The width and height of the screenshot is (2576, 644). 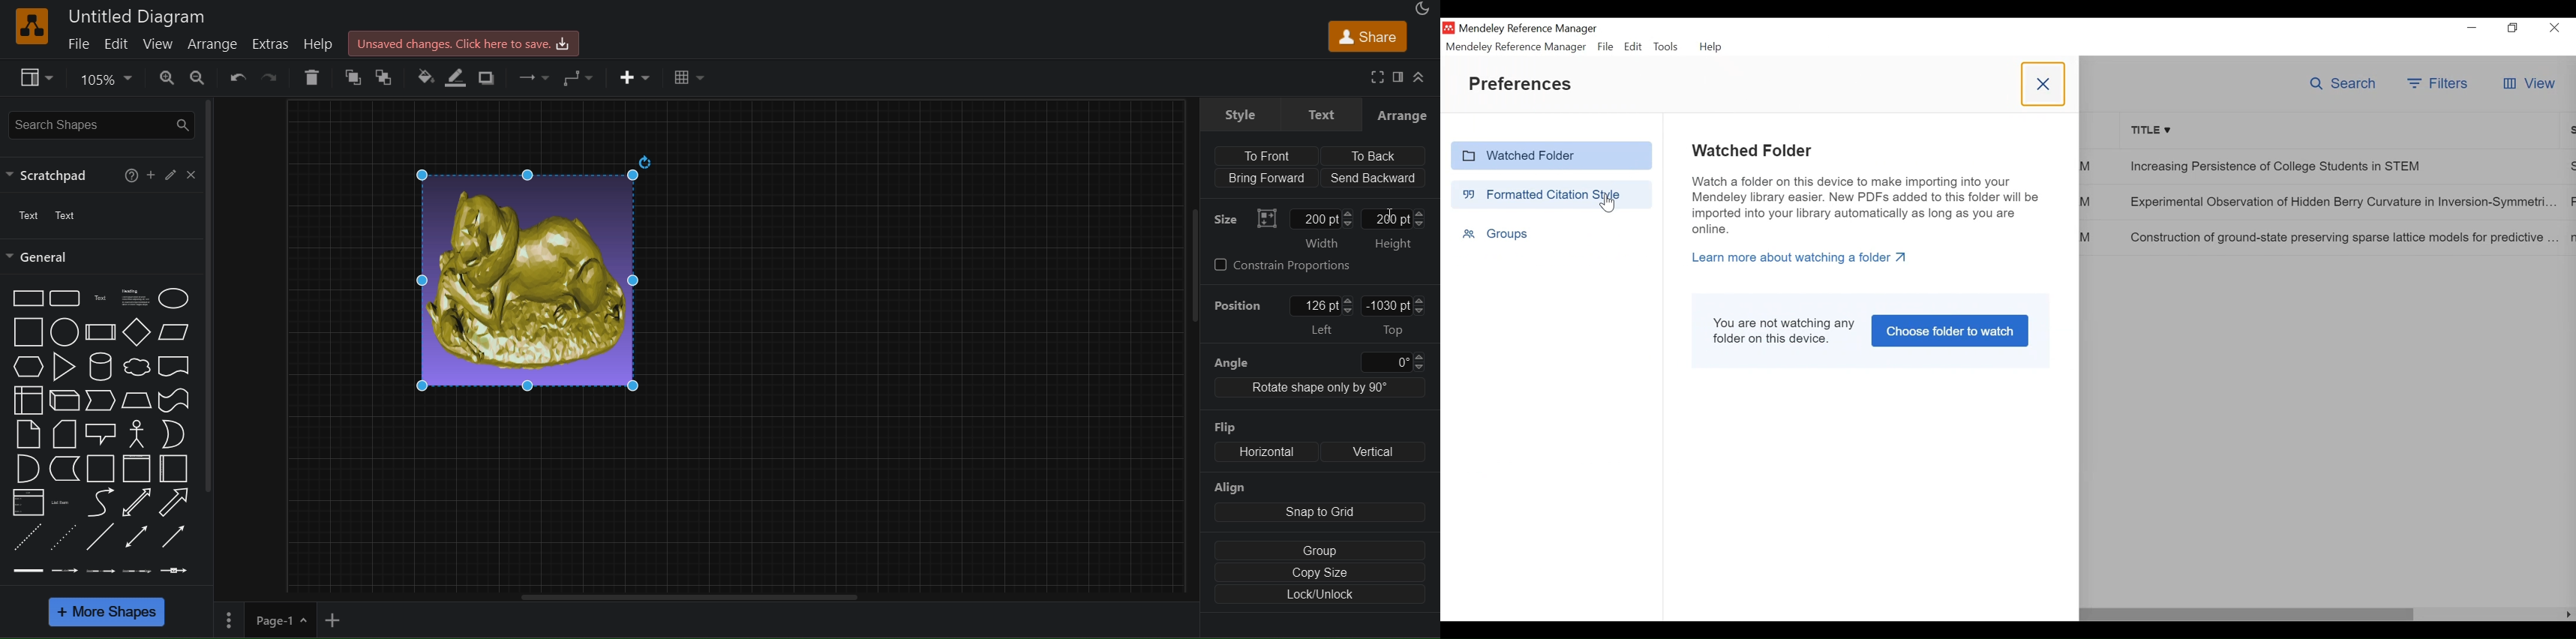 I want to click on Watched Folder, so click(x=1752, y=150).